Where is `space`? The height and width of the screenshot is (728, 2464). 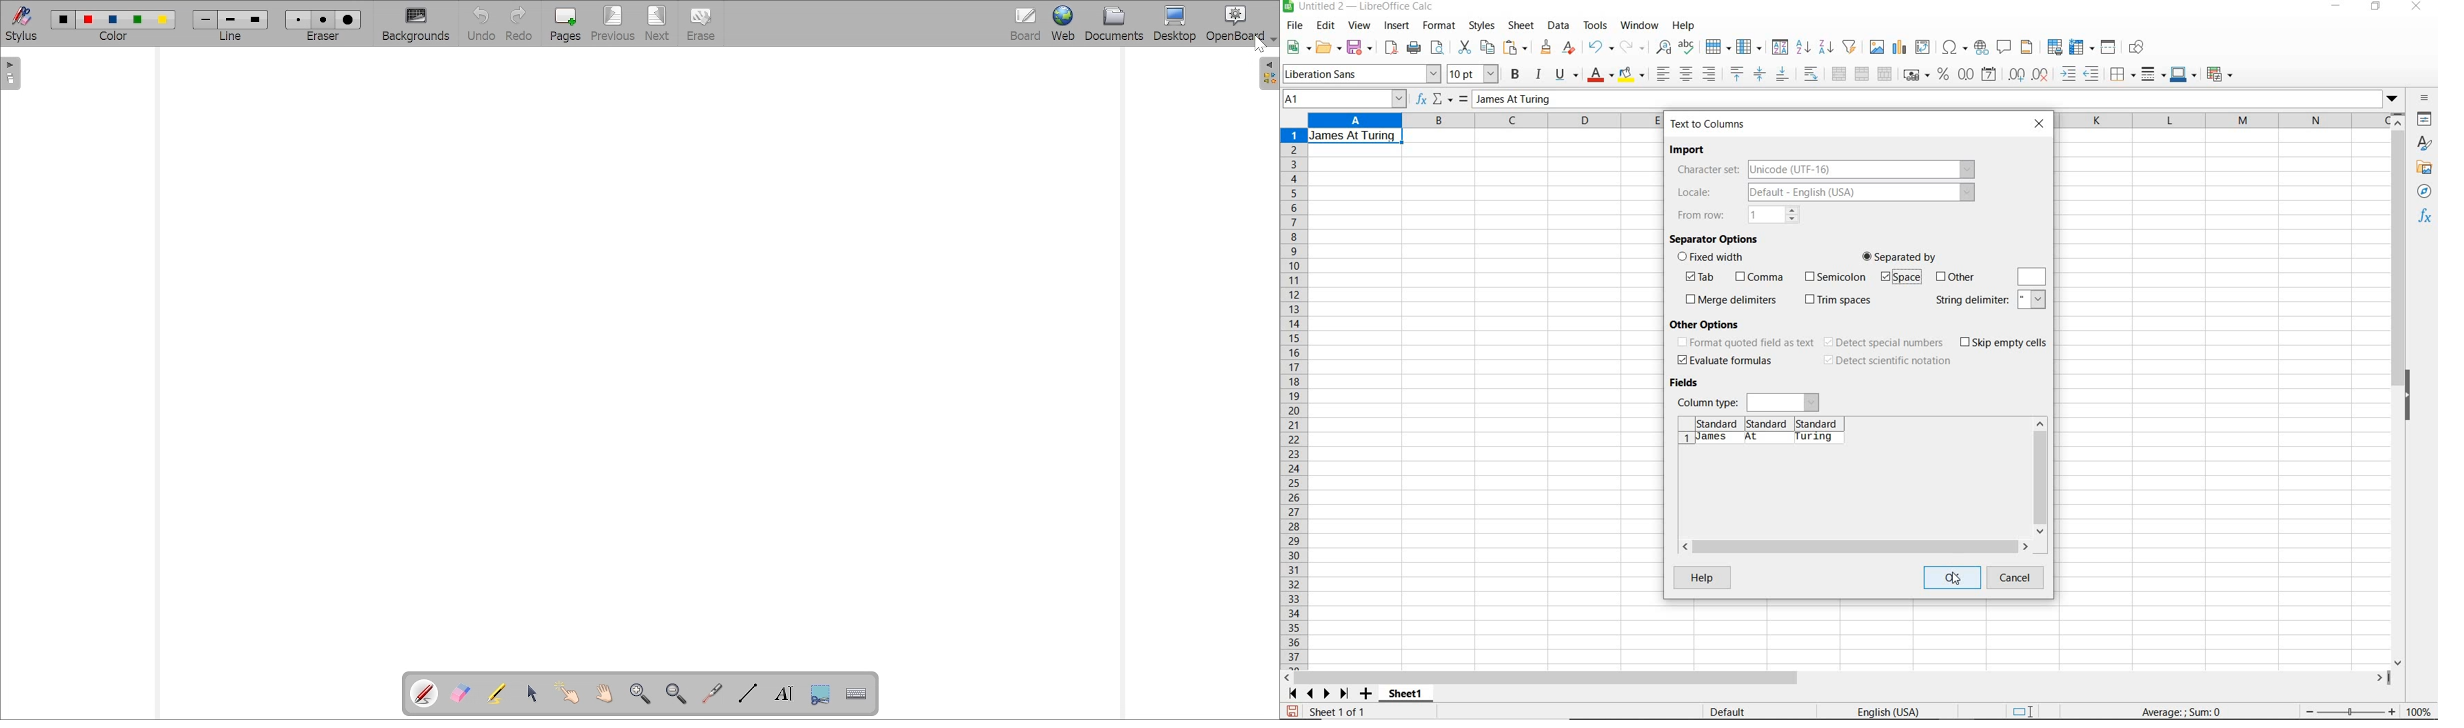
space is located at coordinates (1899, 278).